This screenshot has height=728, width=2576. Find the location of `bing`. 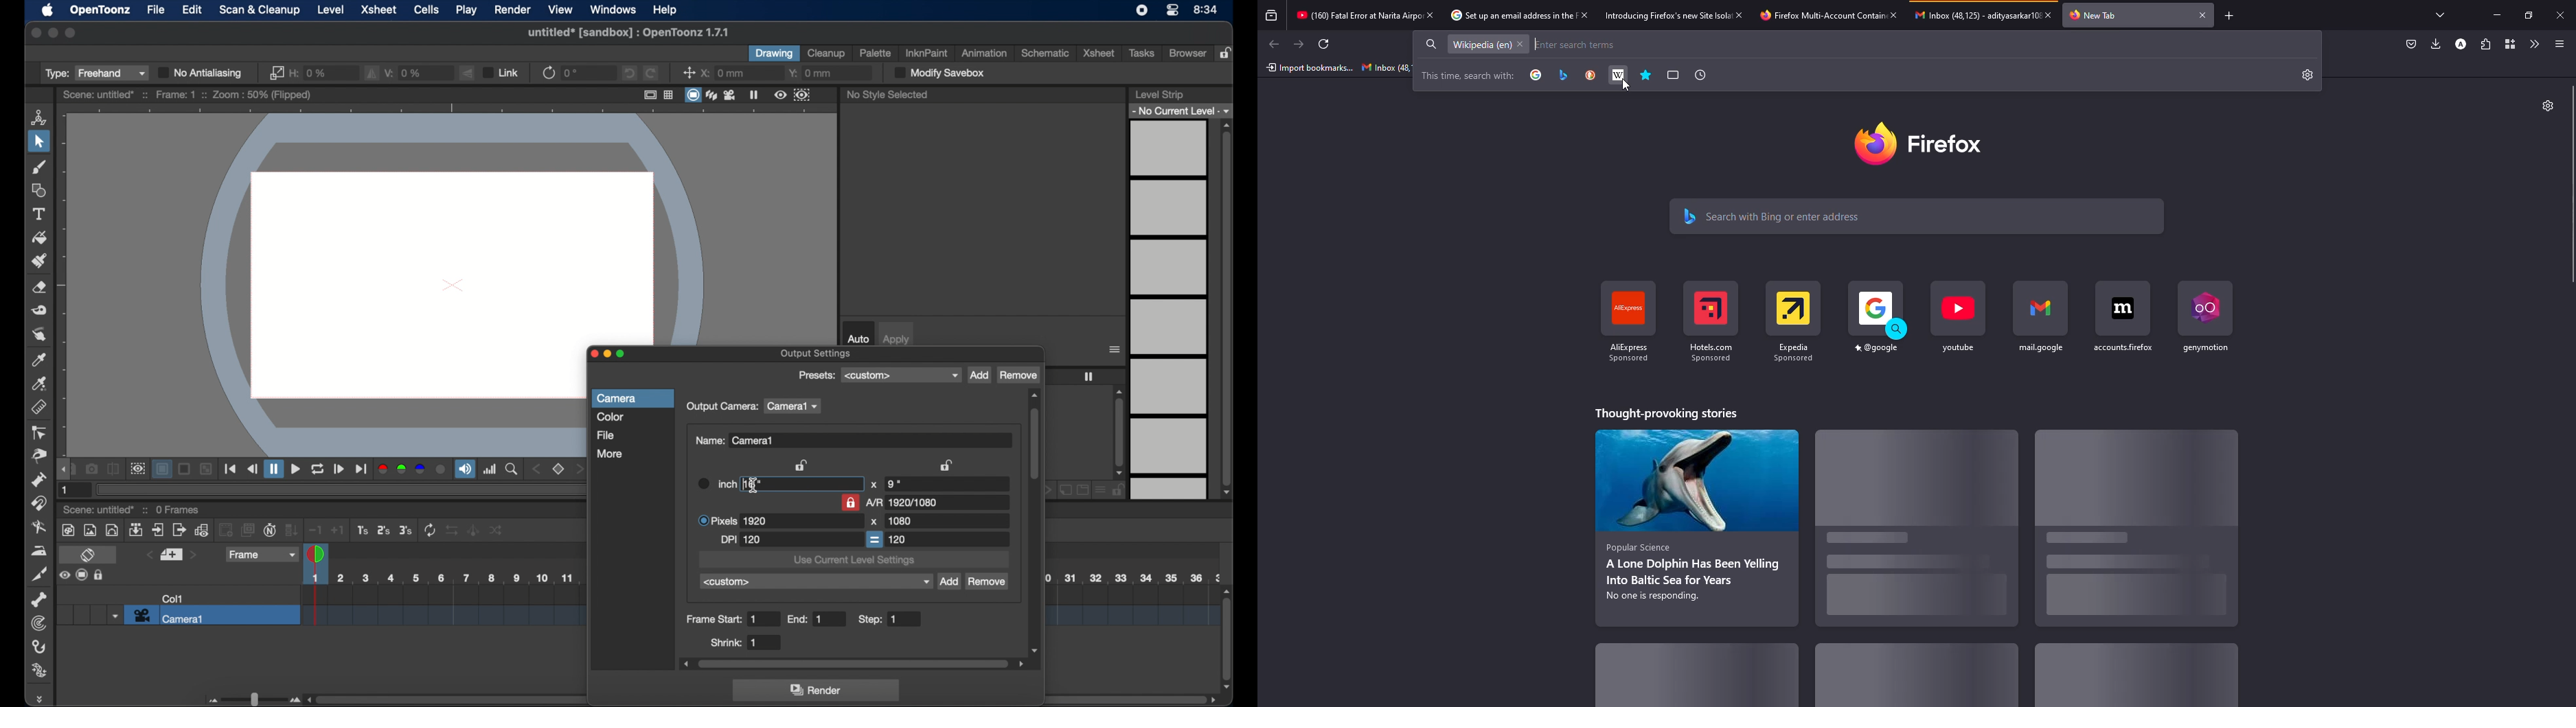

bing is located at coordinates (1563, 76).